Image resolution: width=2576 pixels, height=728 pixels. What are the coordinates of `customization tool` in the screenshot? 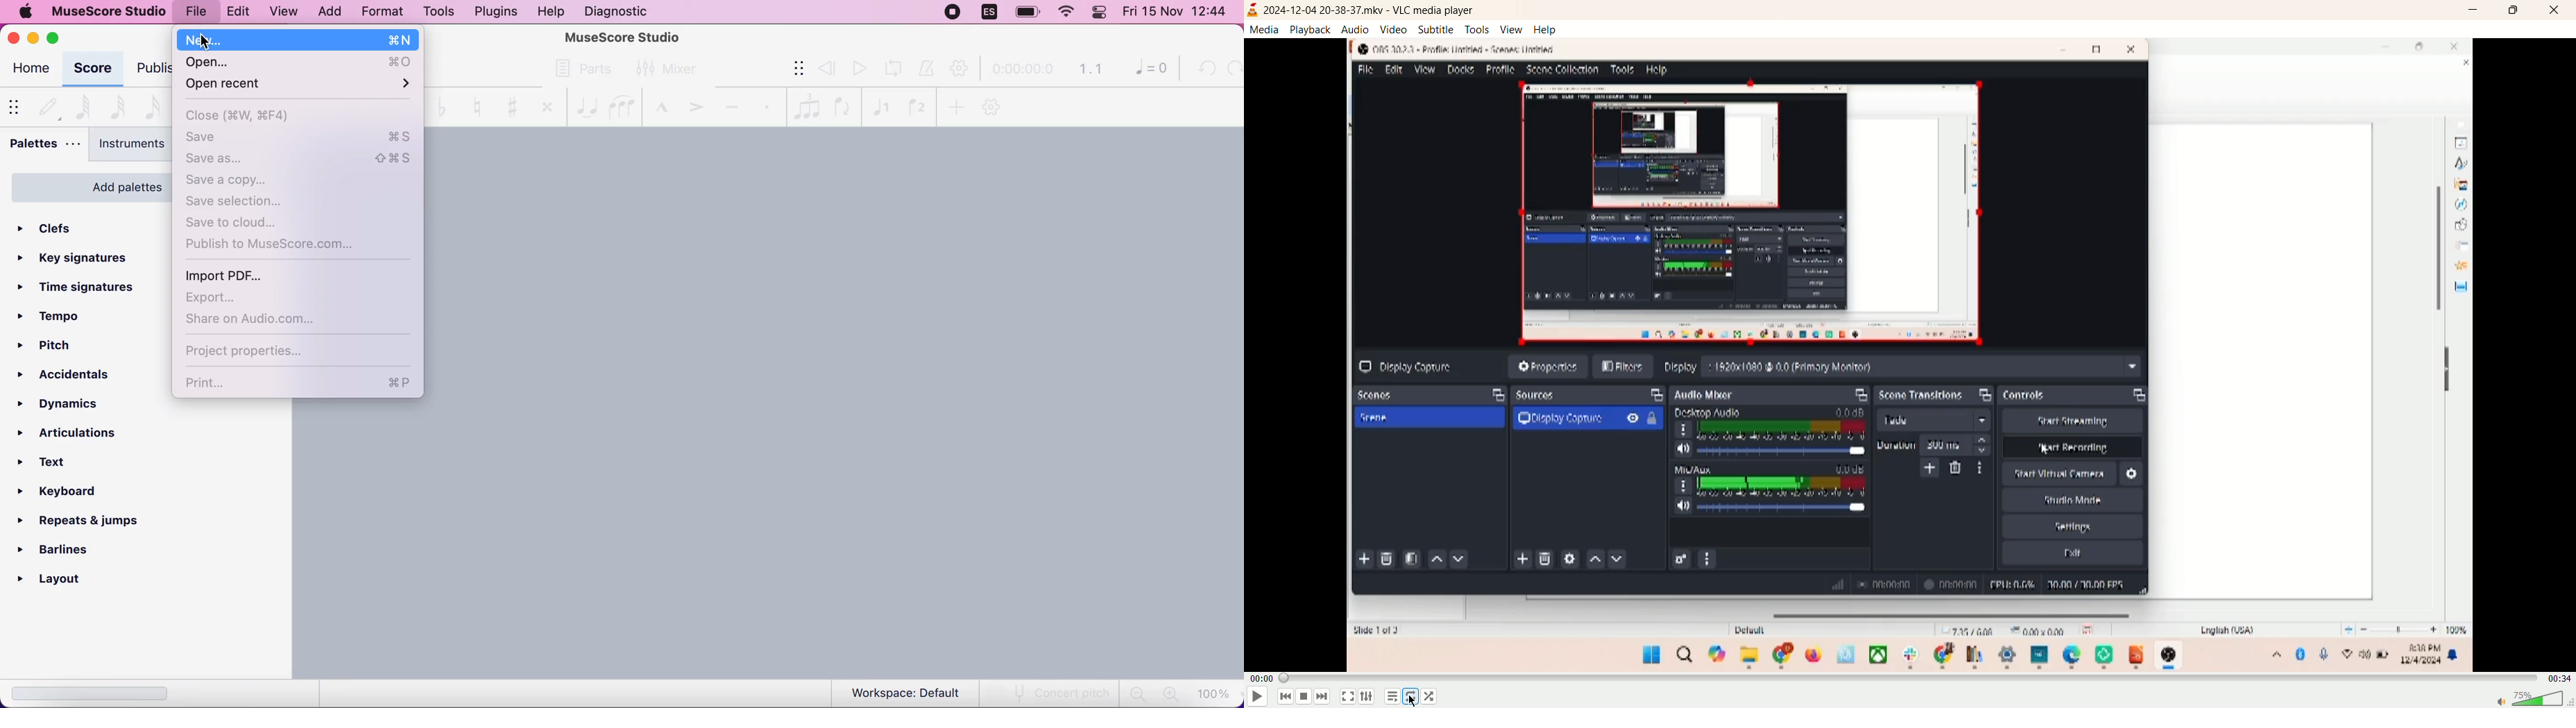 It's located at (993, 107).